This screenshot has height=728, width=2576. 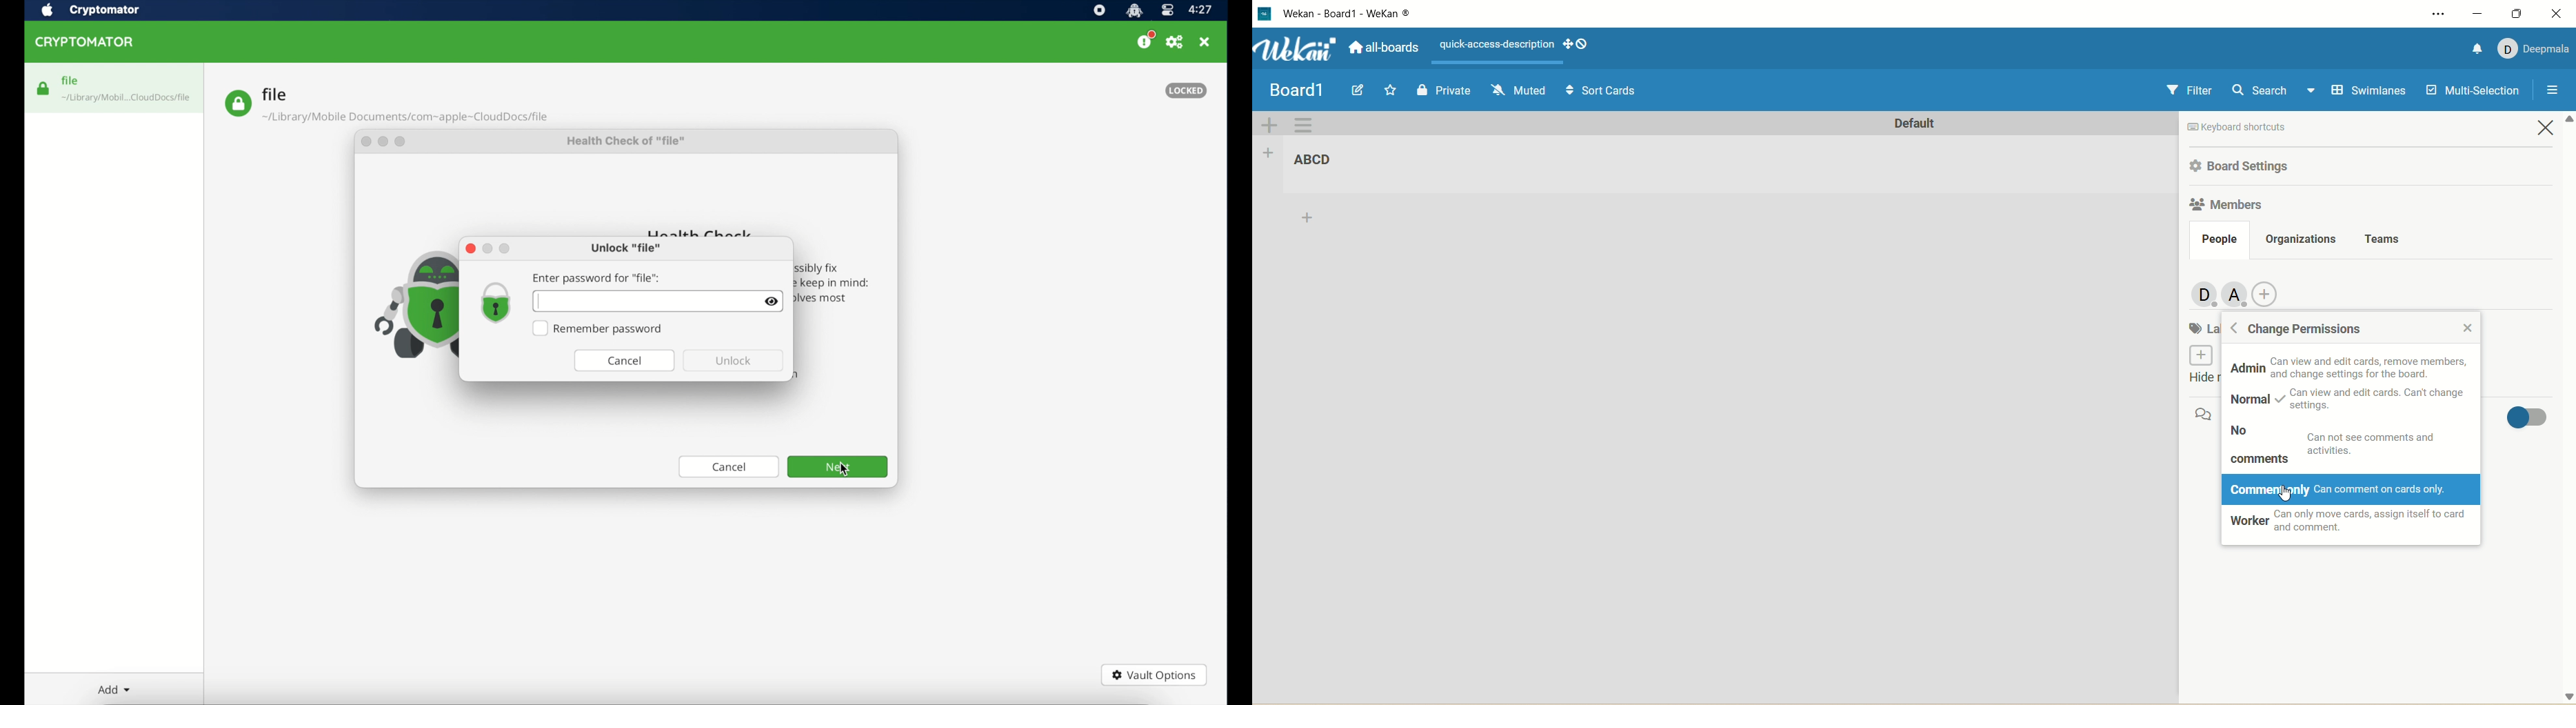 What do you see at coordinates (2381, 443) in the screenshot?
I see `text` at bounding box center [2381, 443].